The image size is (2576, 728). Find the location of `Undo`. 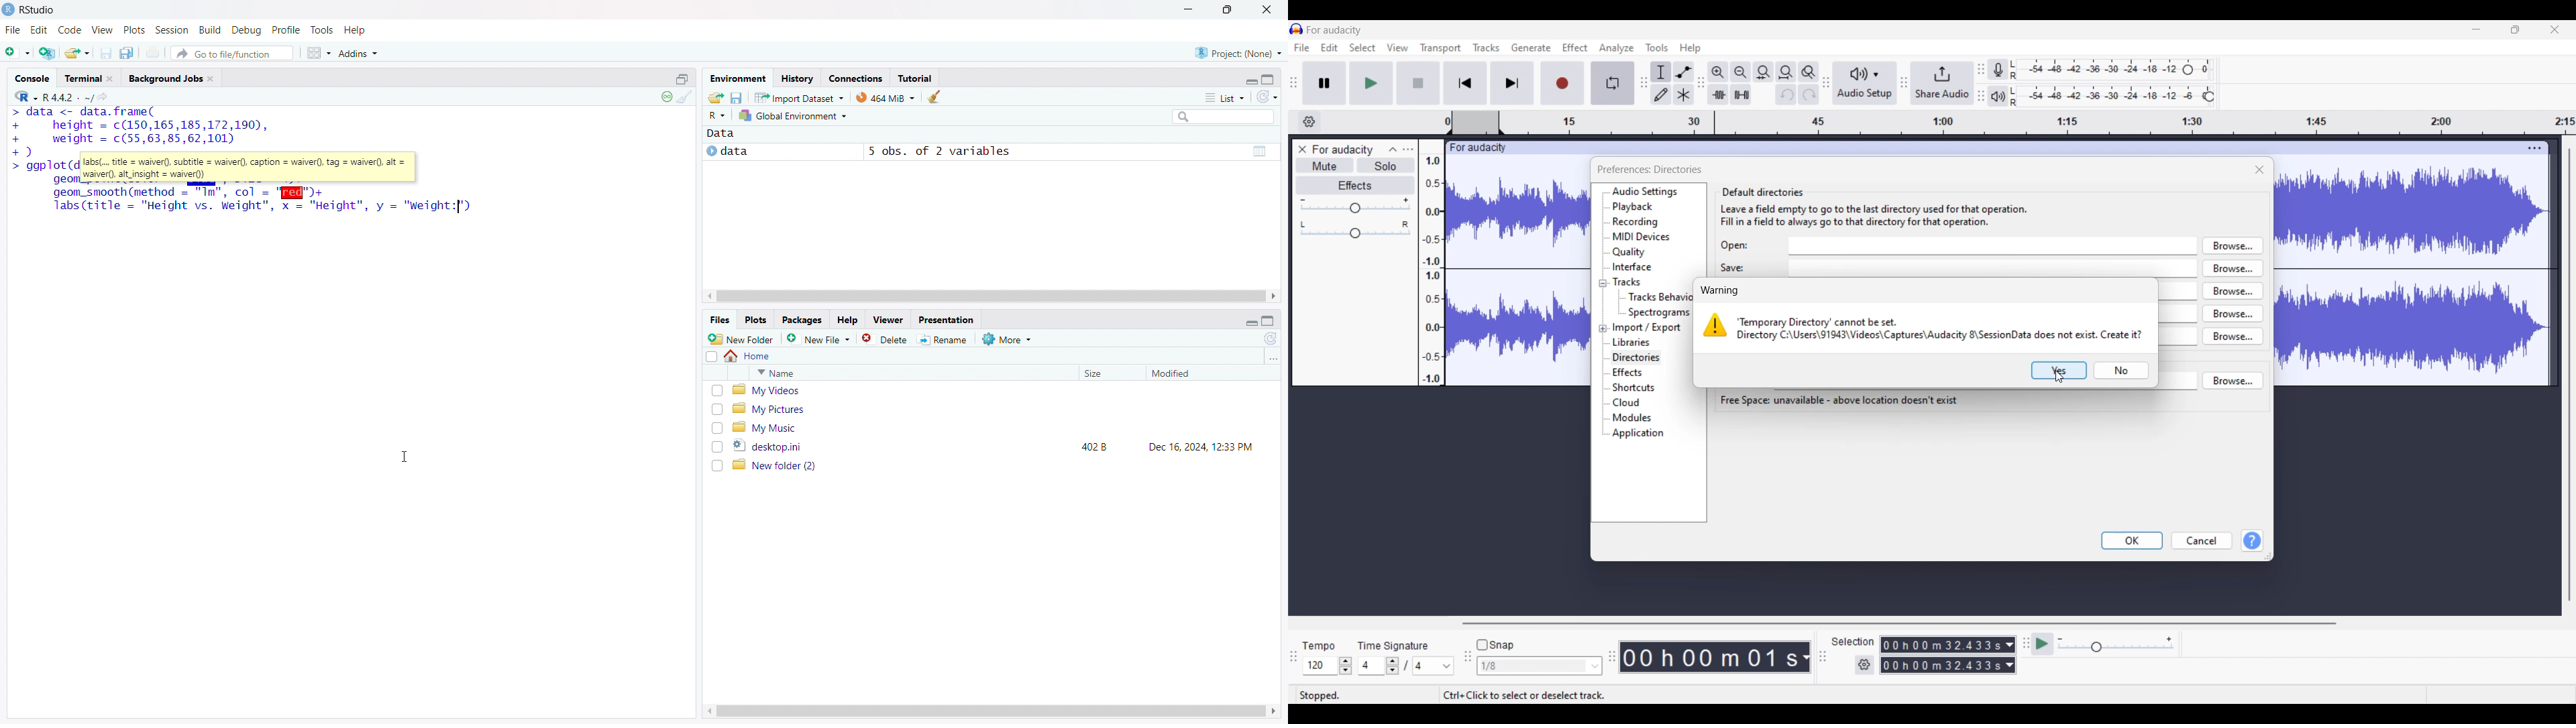

Undo is located at coordinates (1786, 95).